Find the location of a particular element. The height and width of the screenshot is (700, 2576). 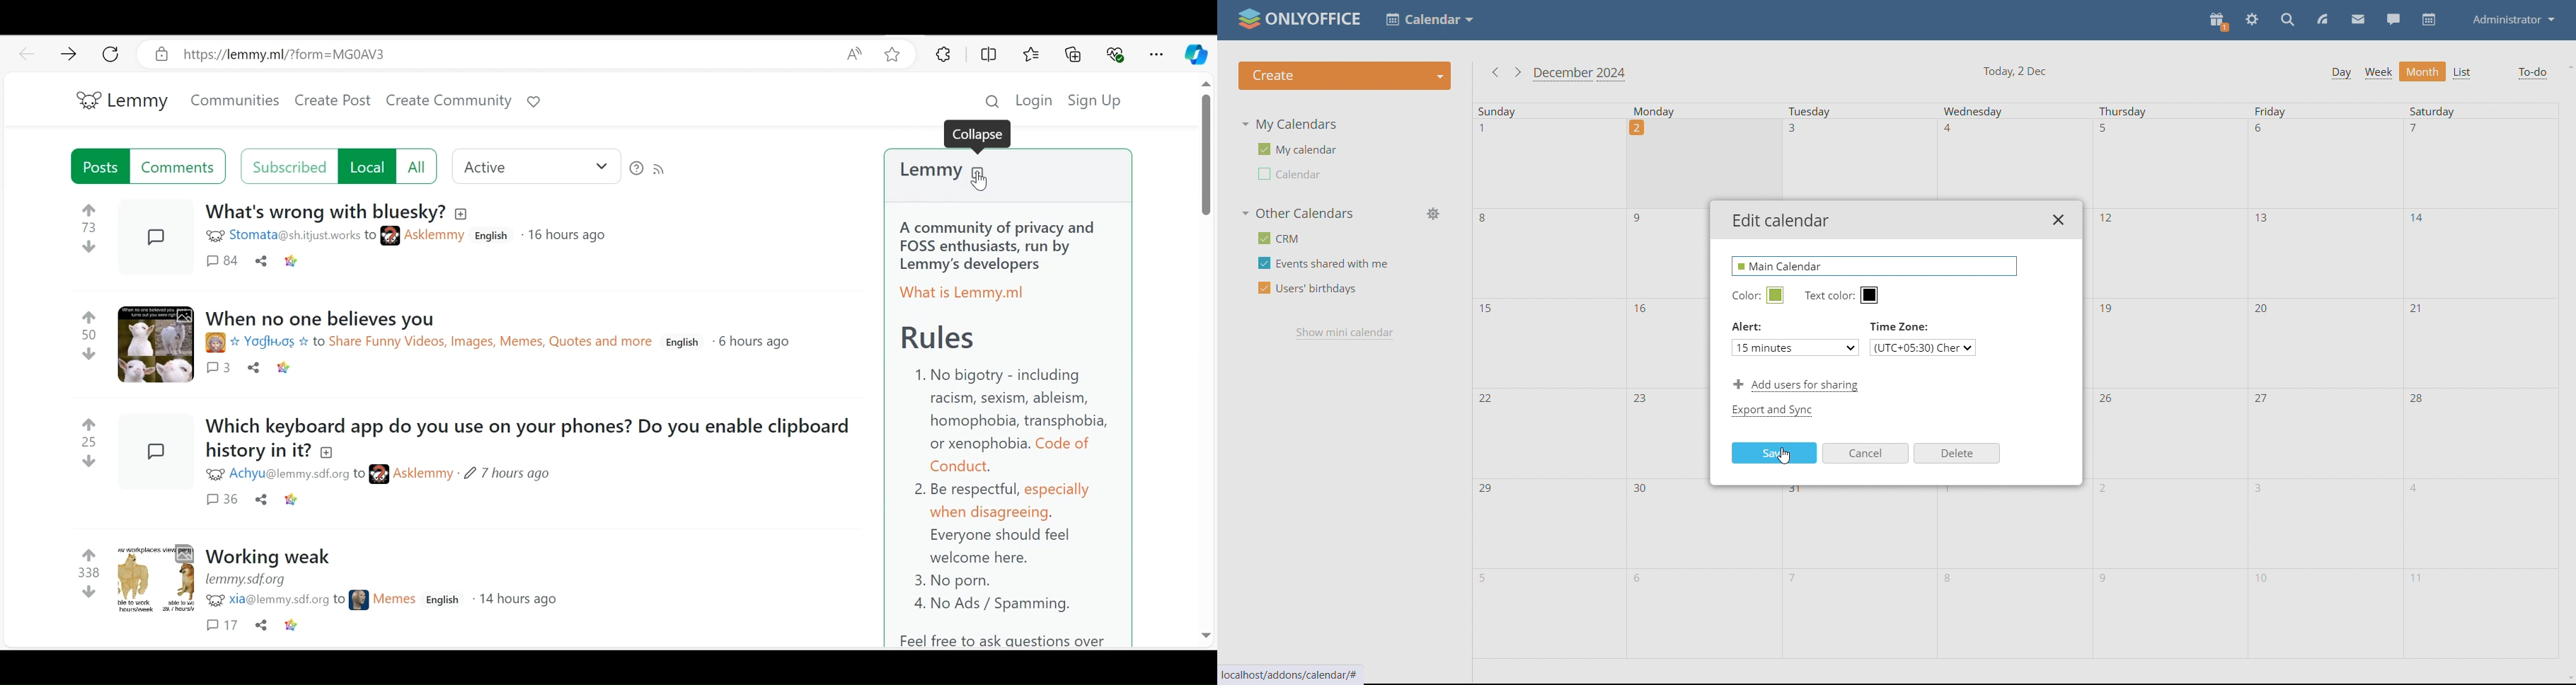

Title is located at coordinates (329, 318).